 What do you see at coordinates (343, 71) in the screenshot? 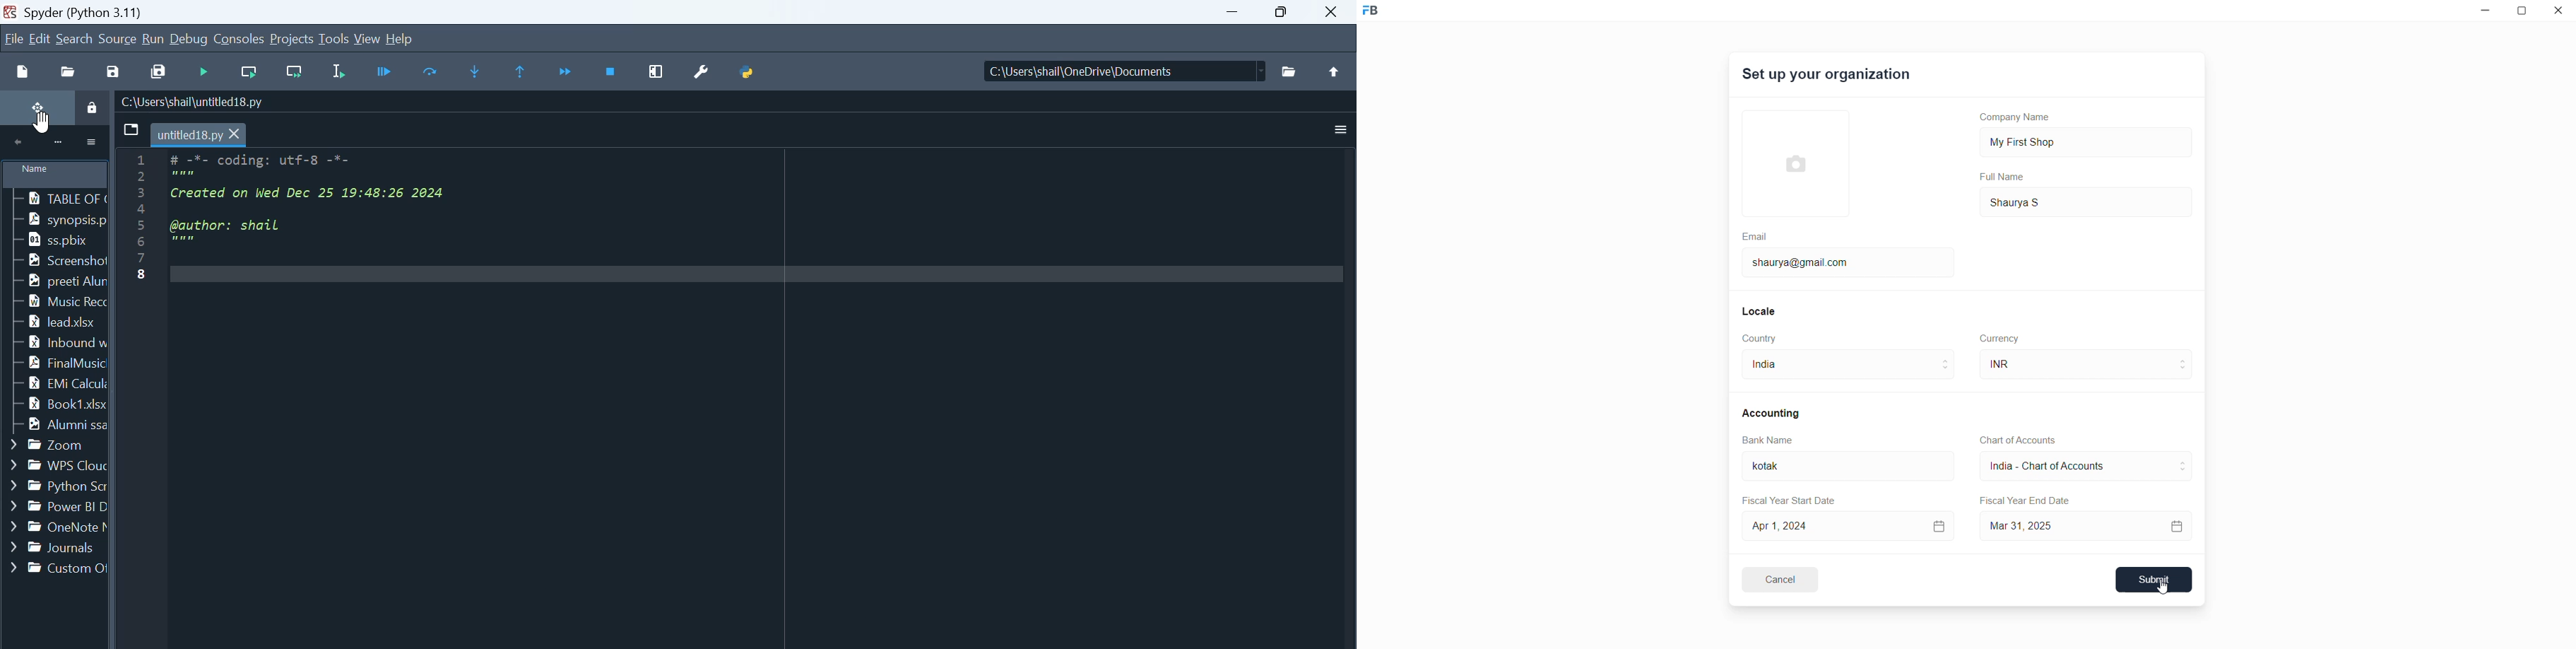
I see `Run selected cell` at bounding box center [343, 71].